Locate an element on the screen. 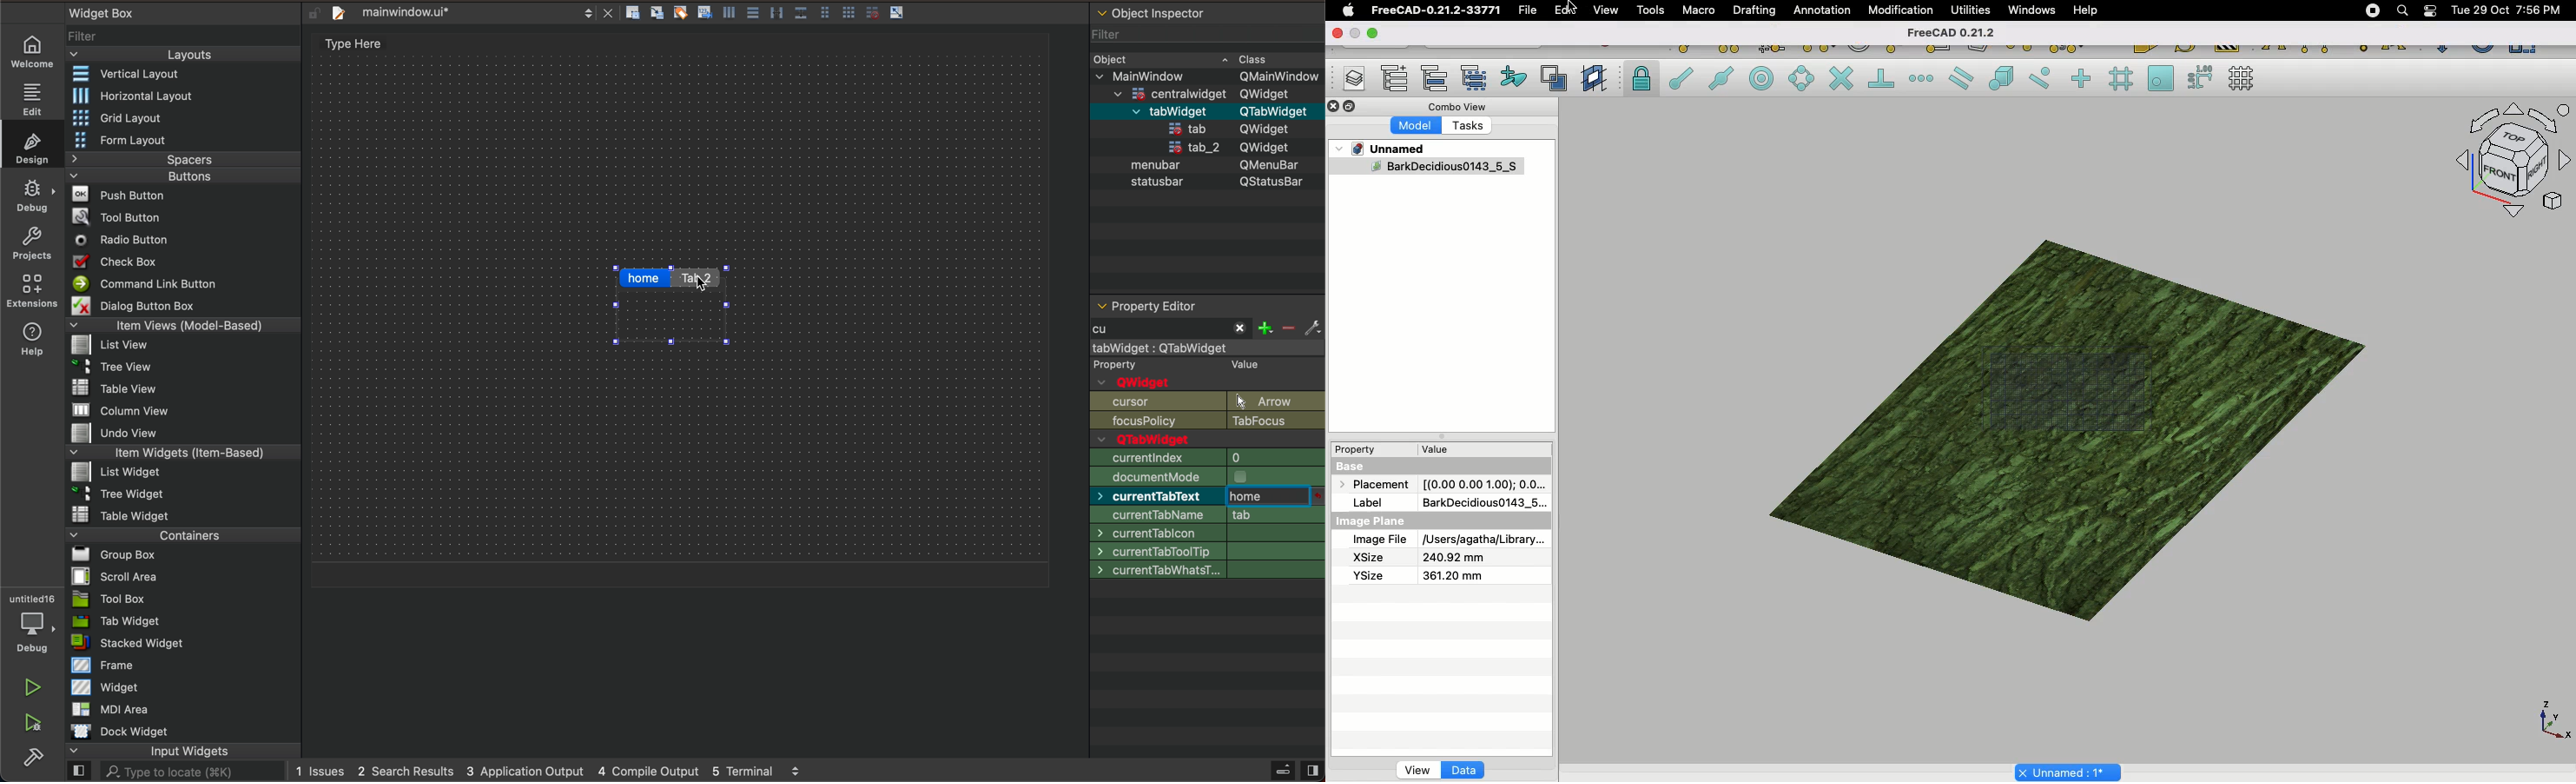 The image size is (2576, 784). min size is located at coordinates (1209, 496).